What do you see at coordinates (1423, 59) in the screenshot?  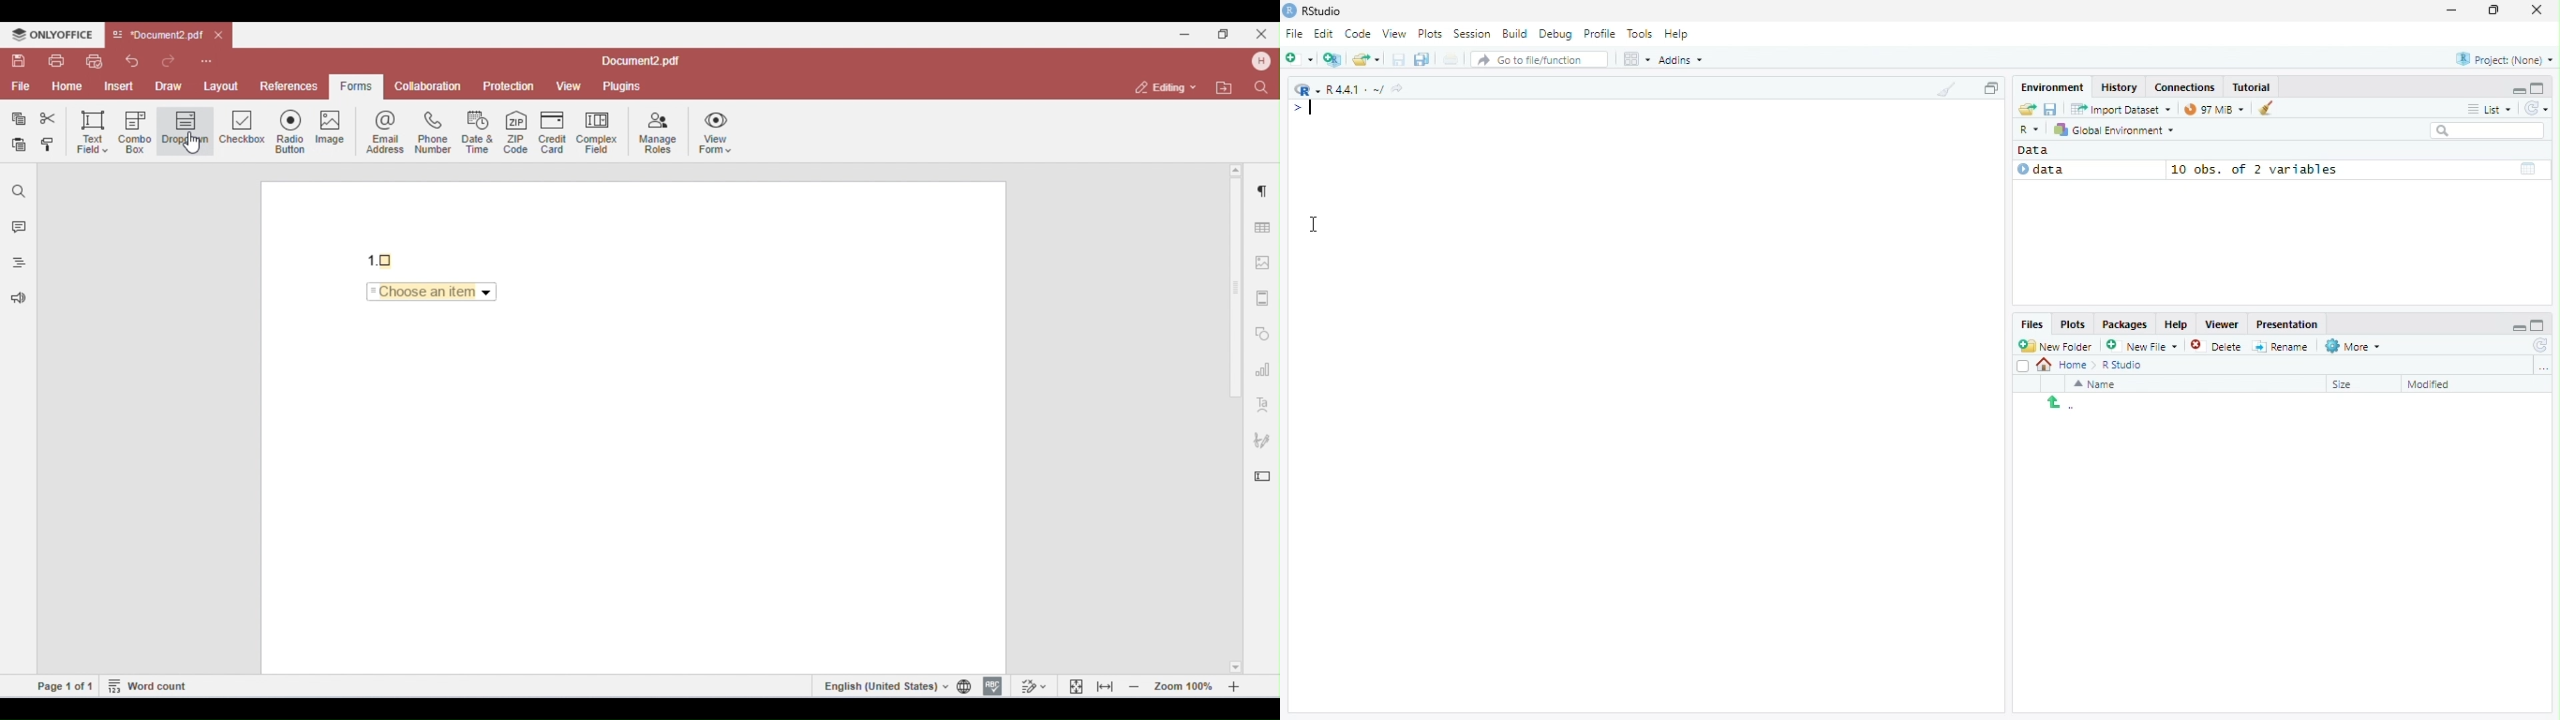 I see `save all open documents` at bounding box center [1423, 59].